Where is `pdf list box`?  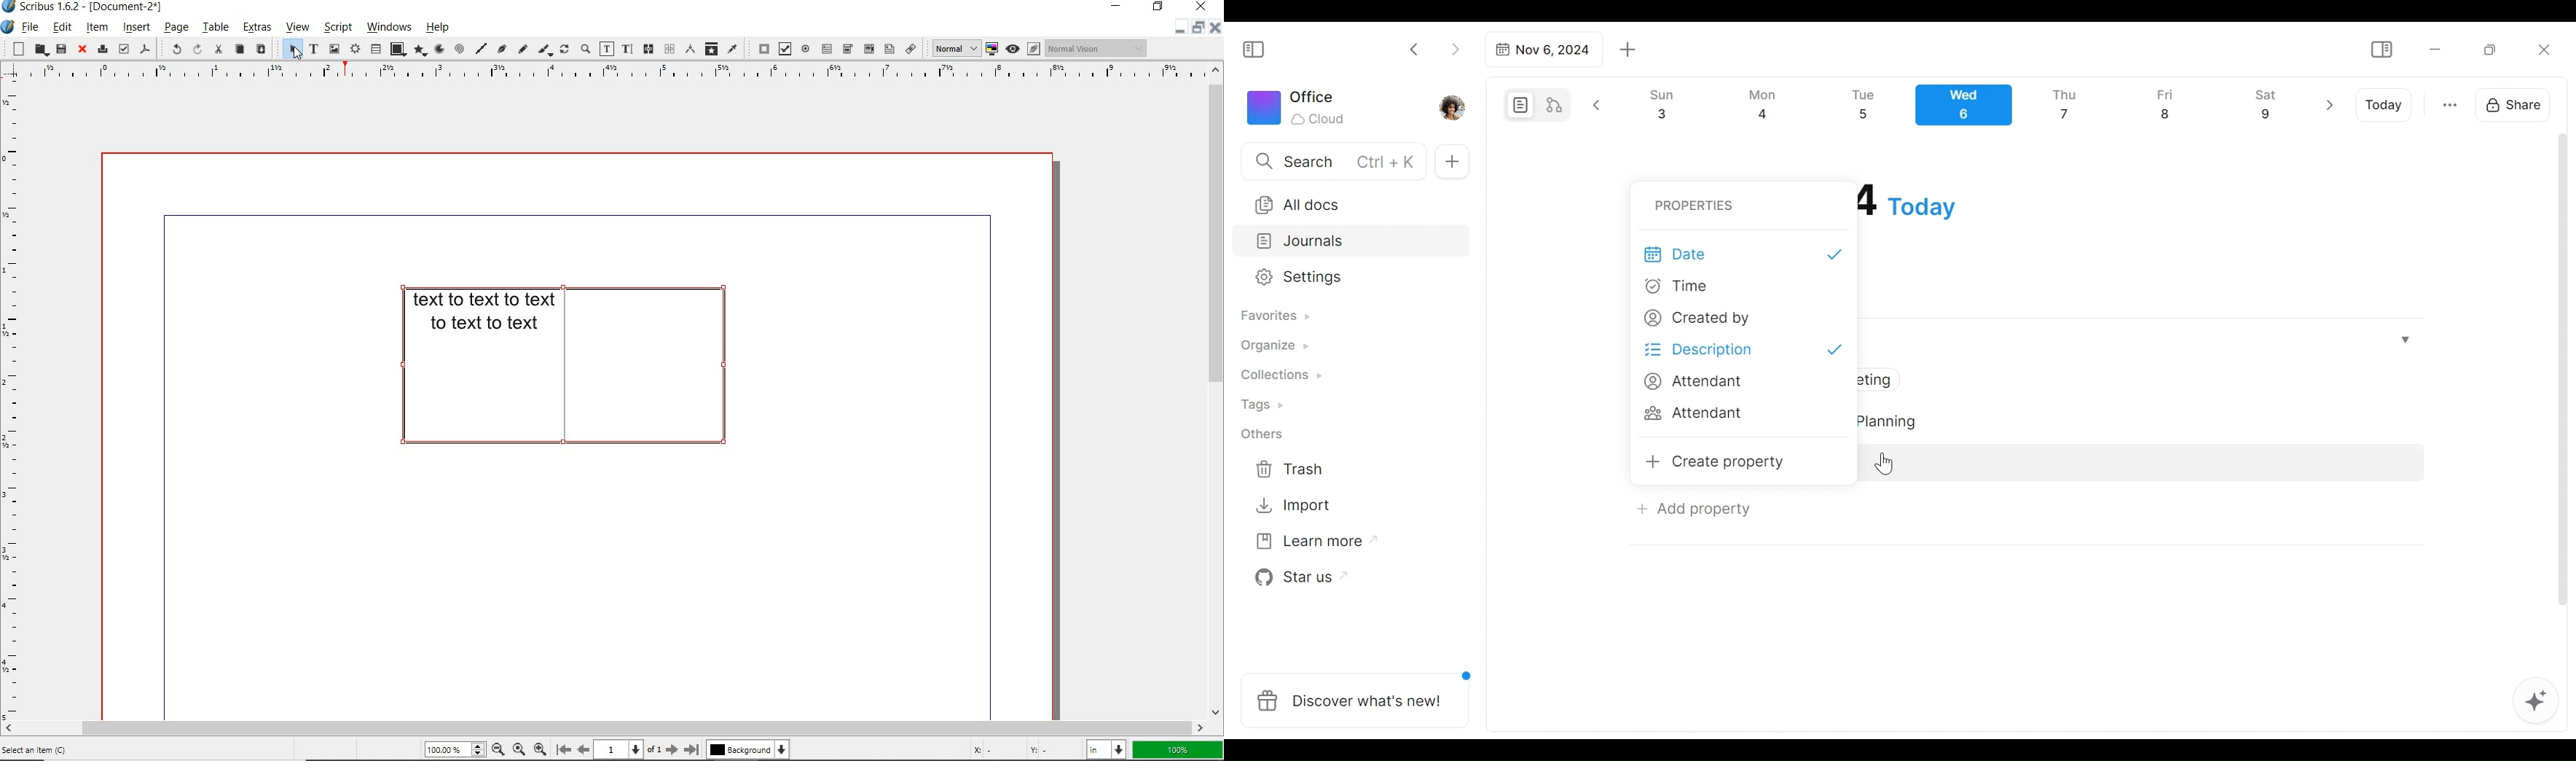
pdf list box is located at coordinates (888, 48).